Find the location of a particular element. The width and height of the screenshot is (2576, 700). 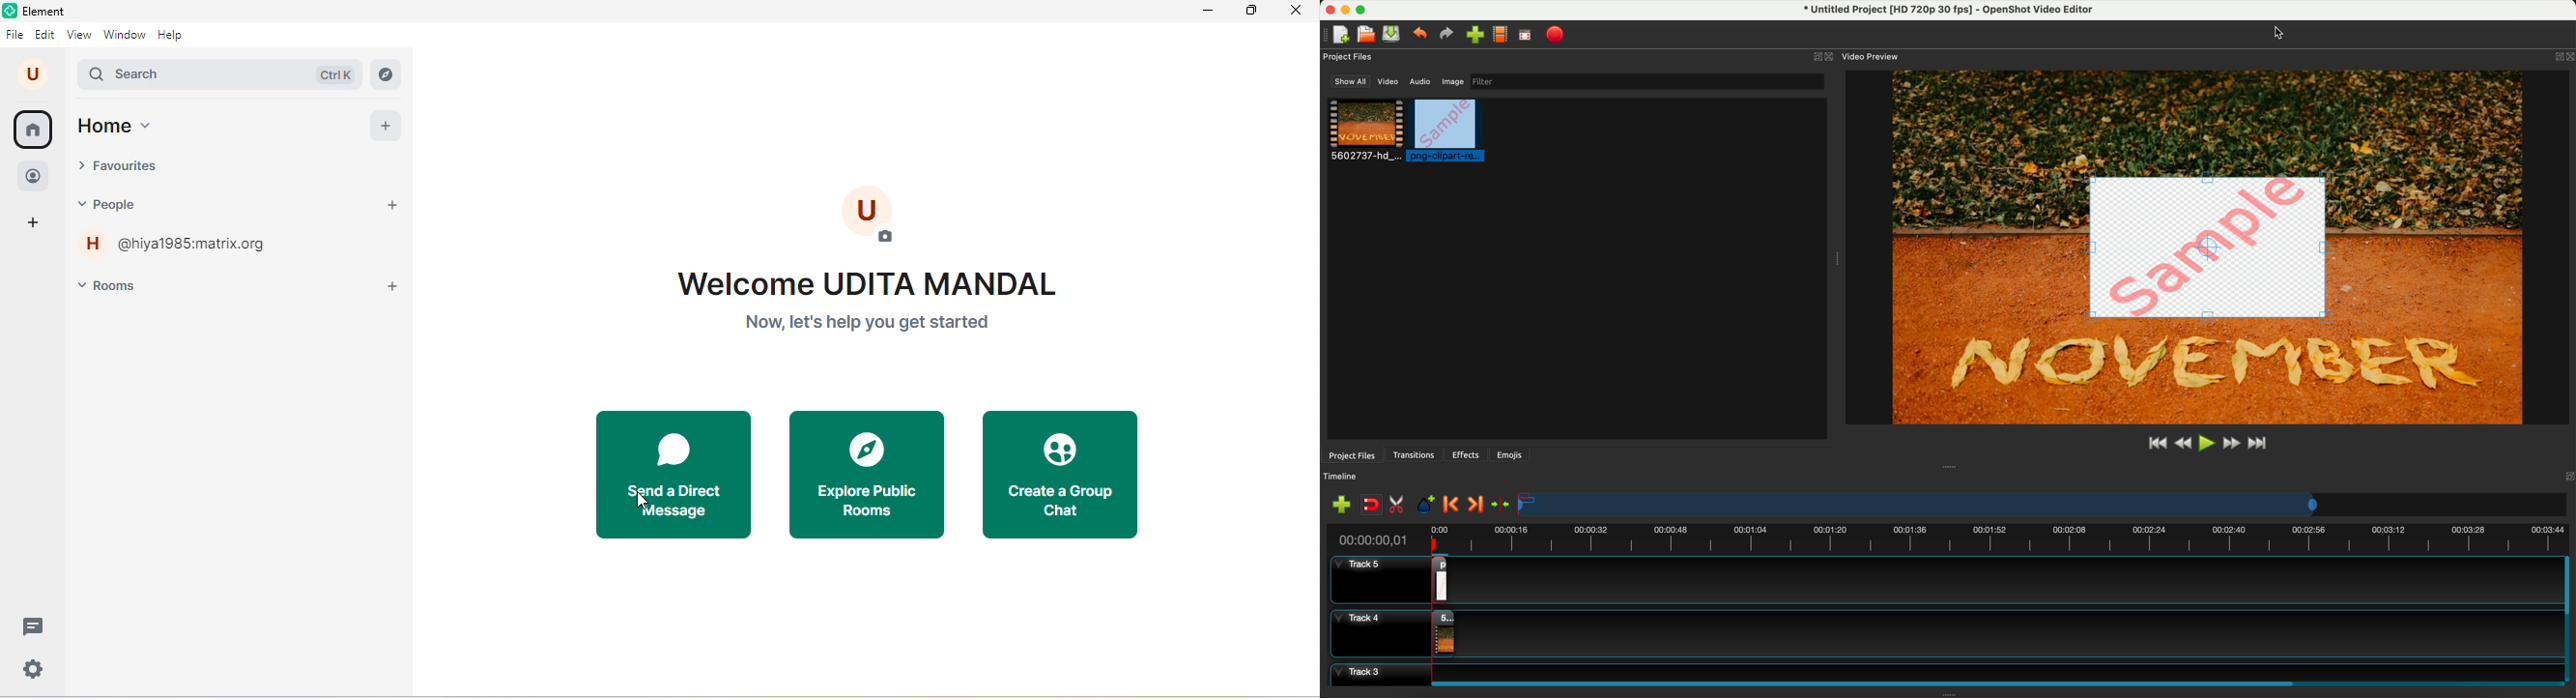

add profile photo is located at coordinates (876, 217).